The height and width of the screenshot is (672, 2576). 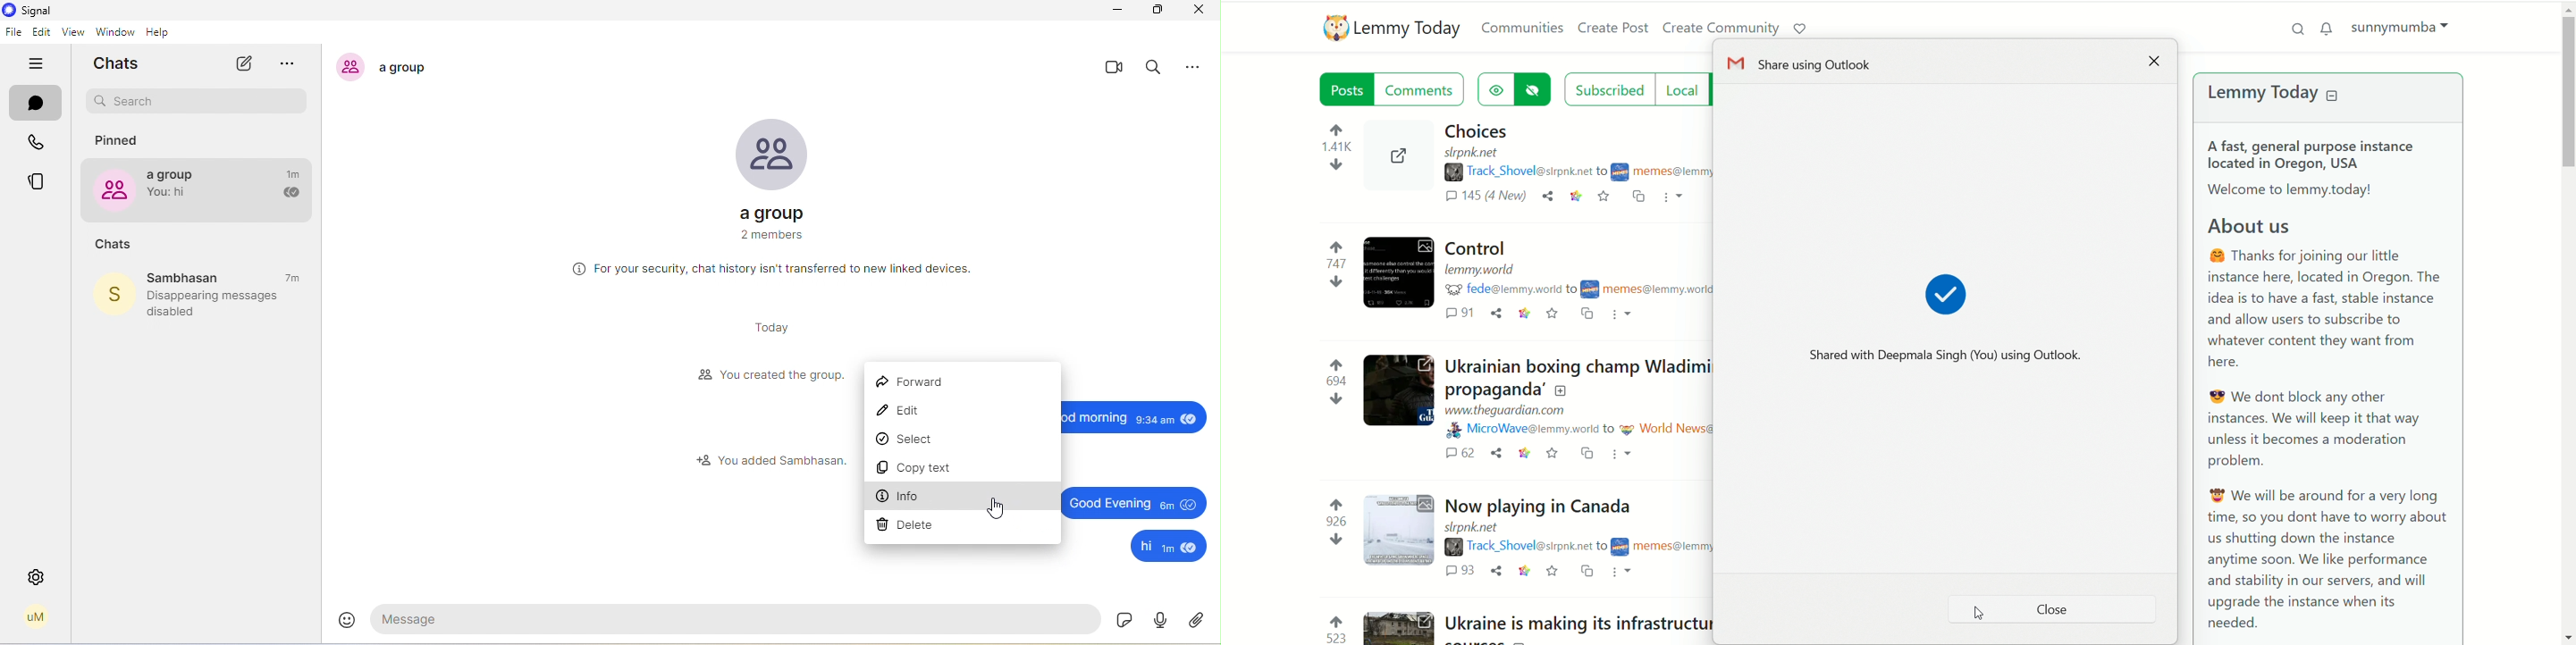 What do you see at coordinates (1198, 9) in the screenshot?
I see `close` at bounding box center [1198, 9].